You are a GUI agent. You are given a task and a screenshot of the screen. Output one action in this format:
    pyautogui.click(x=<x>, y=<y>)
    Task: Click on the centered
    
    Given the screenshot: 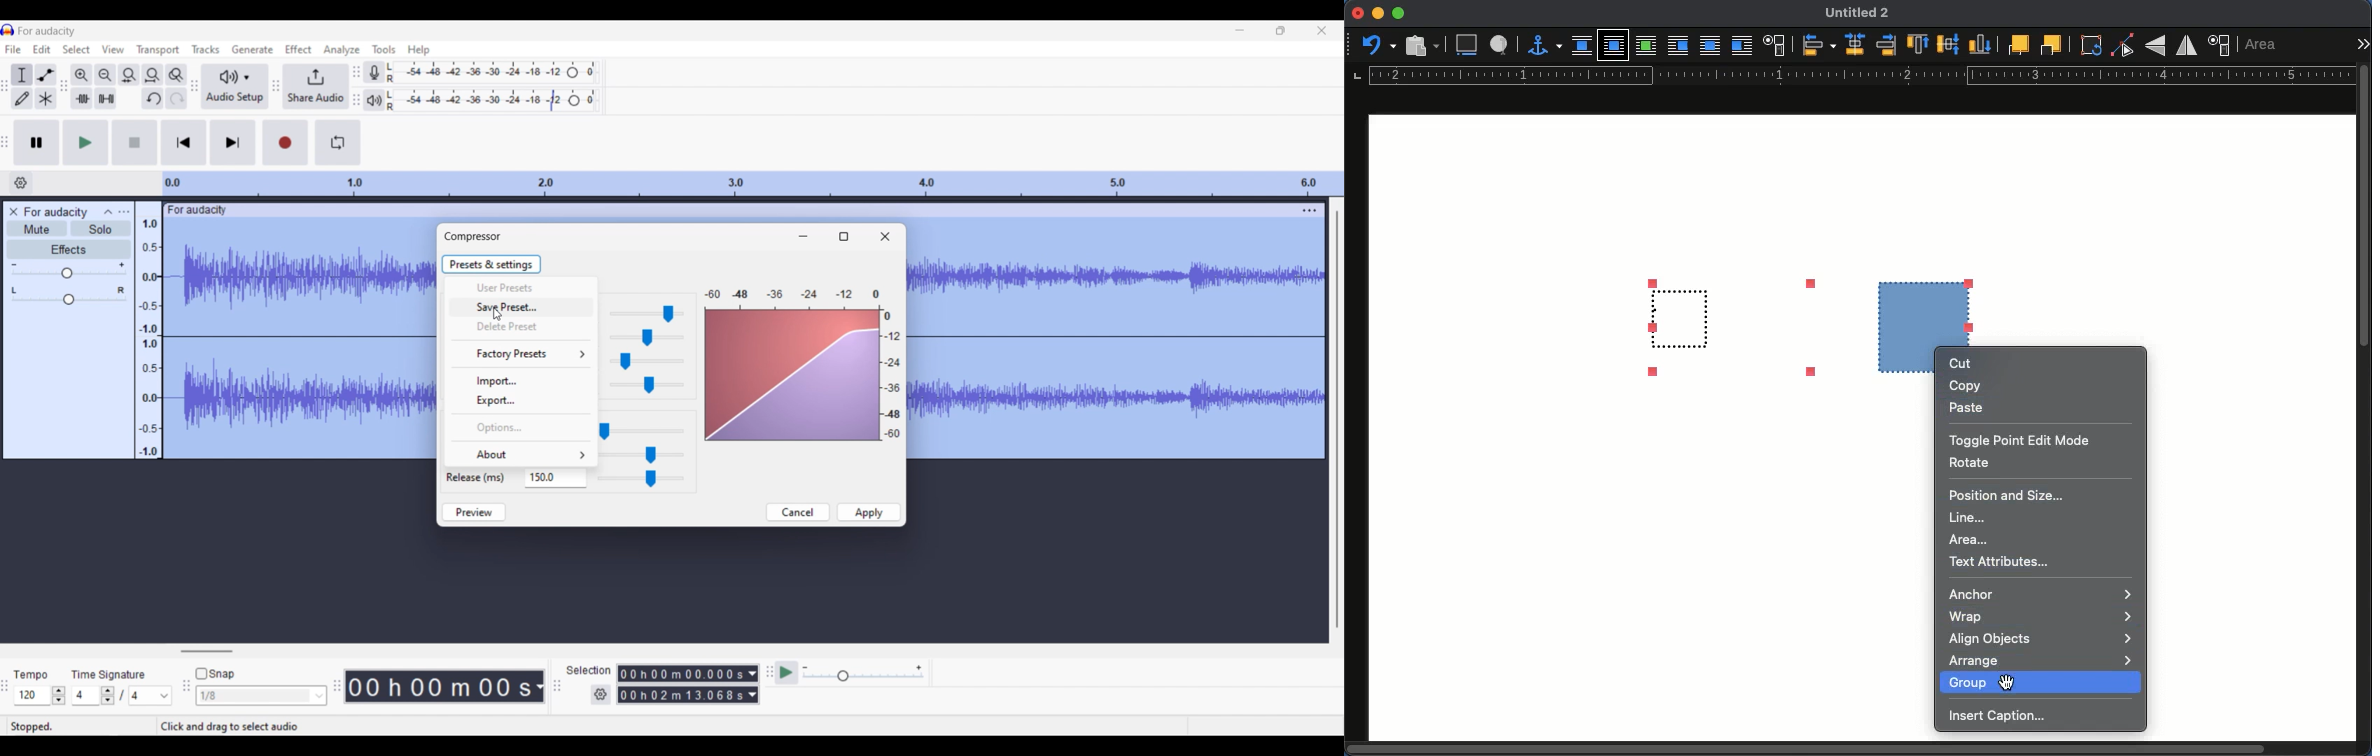 What is the action you would take?
    pyautogui.click(x=1857, y=44)
    